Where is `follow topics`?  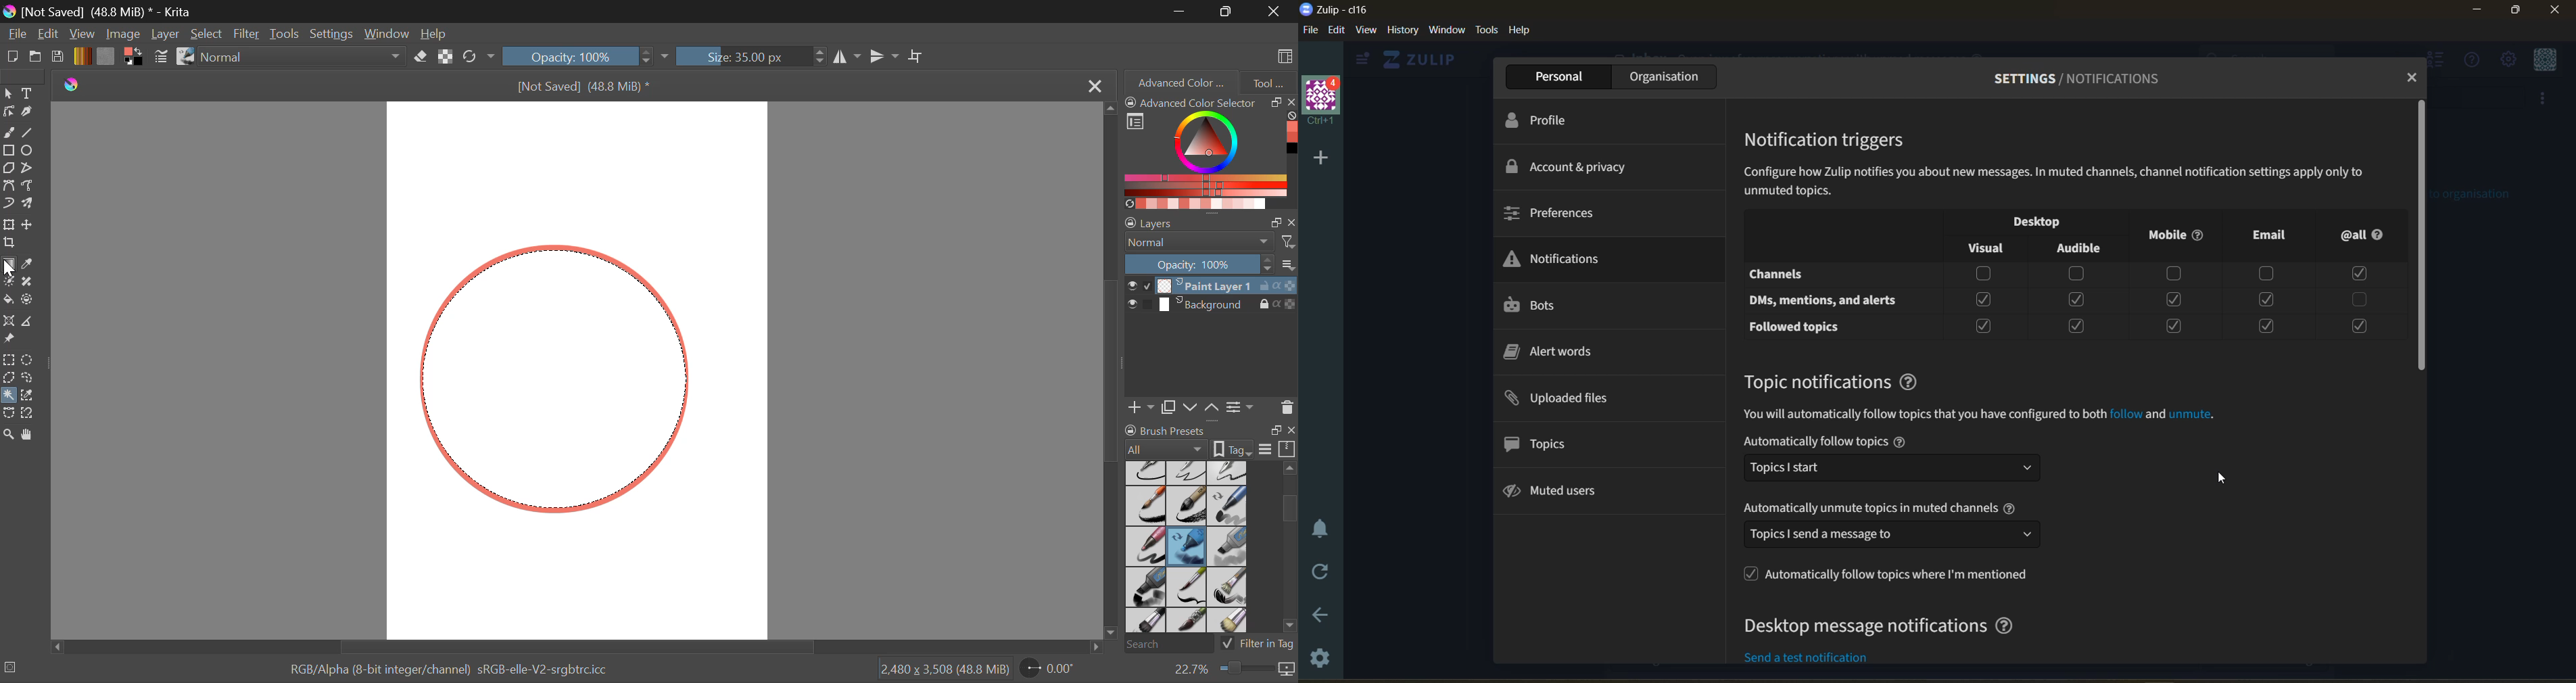 follow topics is located at coordinates (1886, 574).